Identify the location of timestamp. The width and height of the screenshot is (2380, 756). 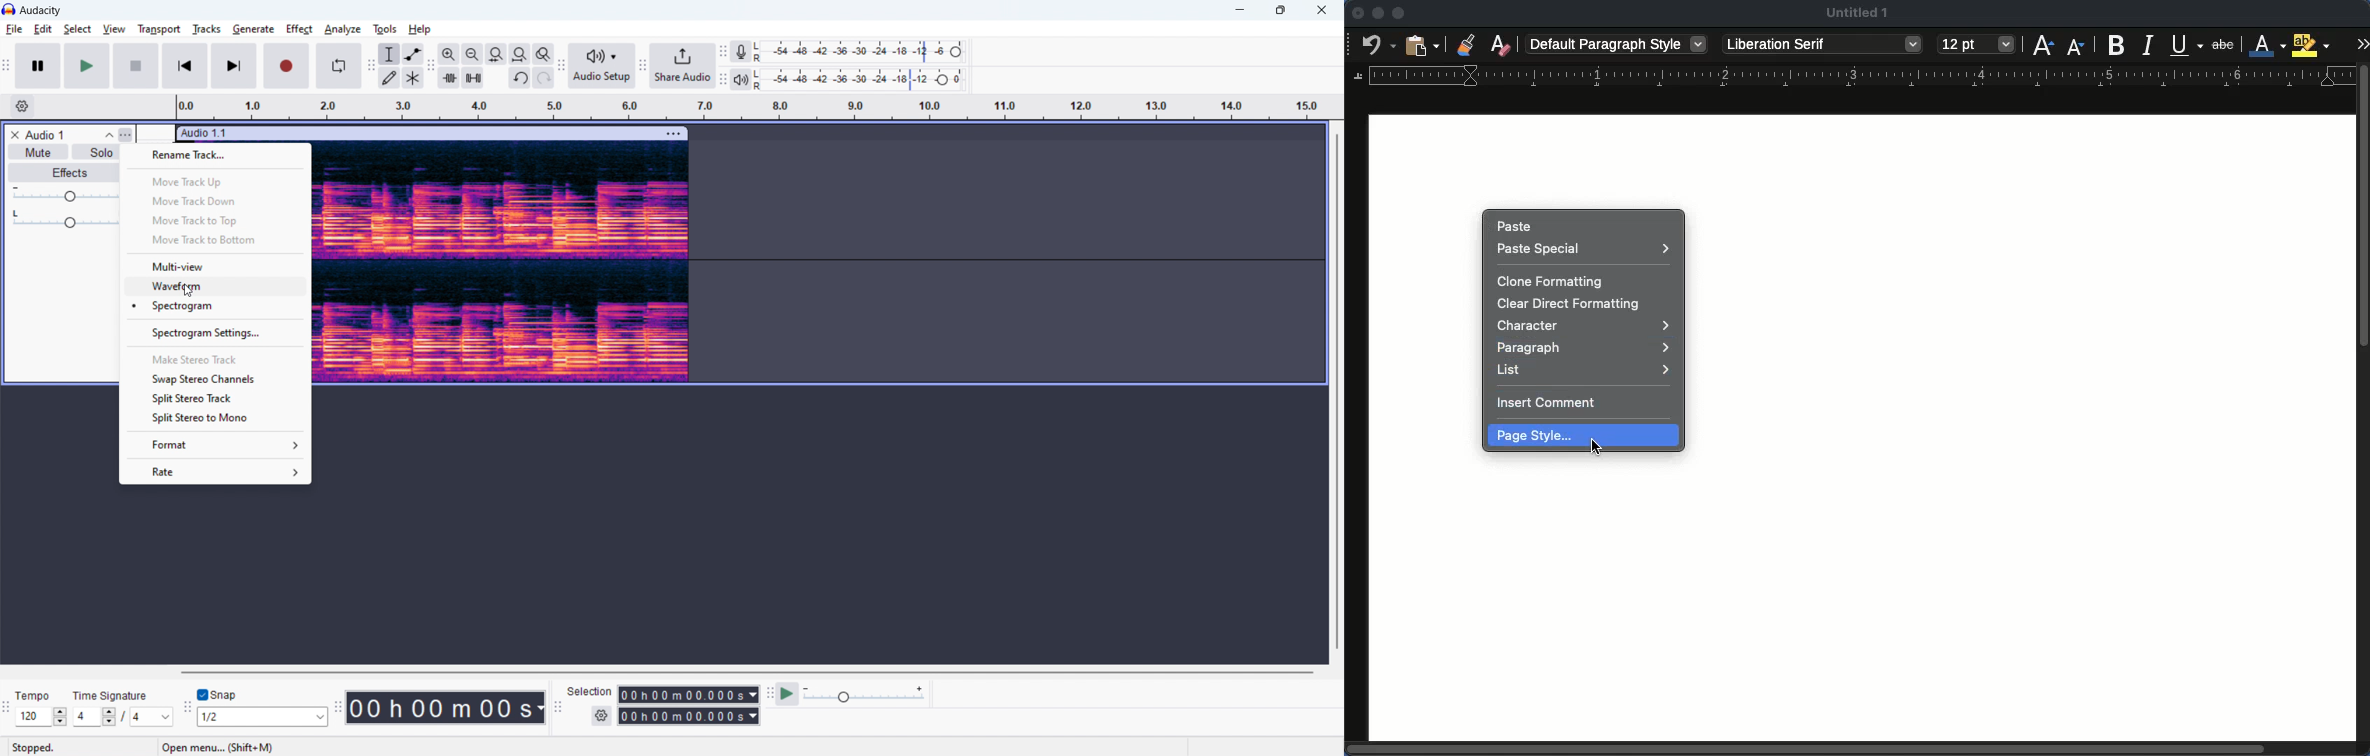
(447, 707).